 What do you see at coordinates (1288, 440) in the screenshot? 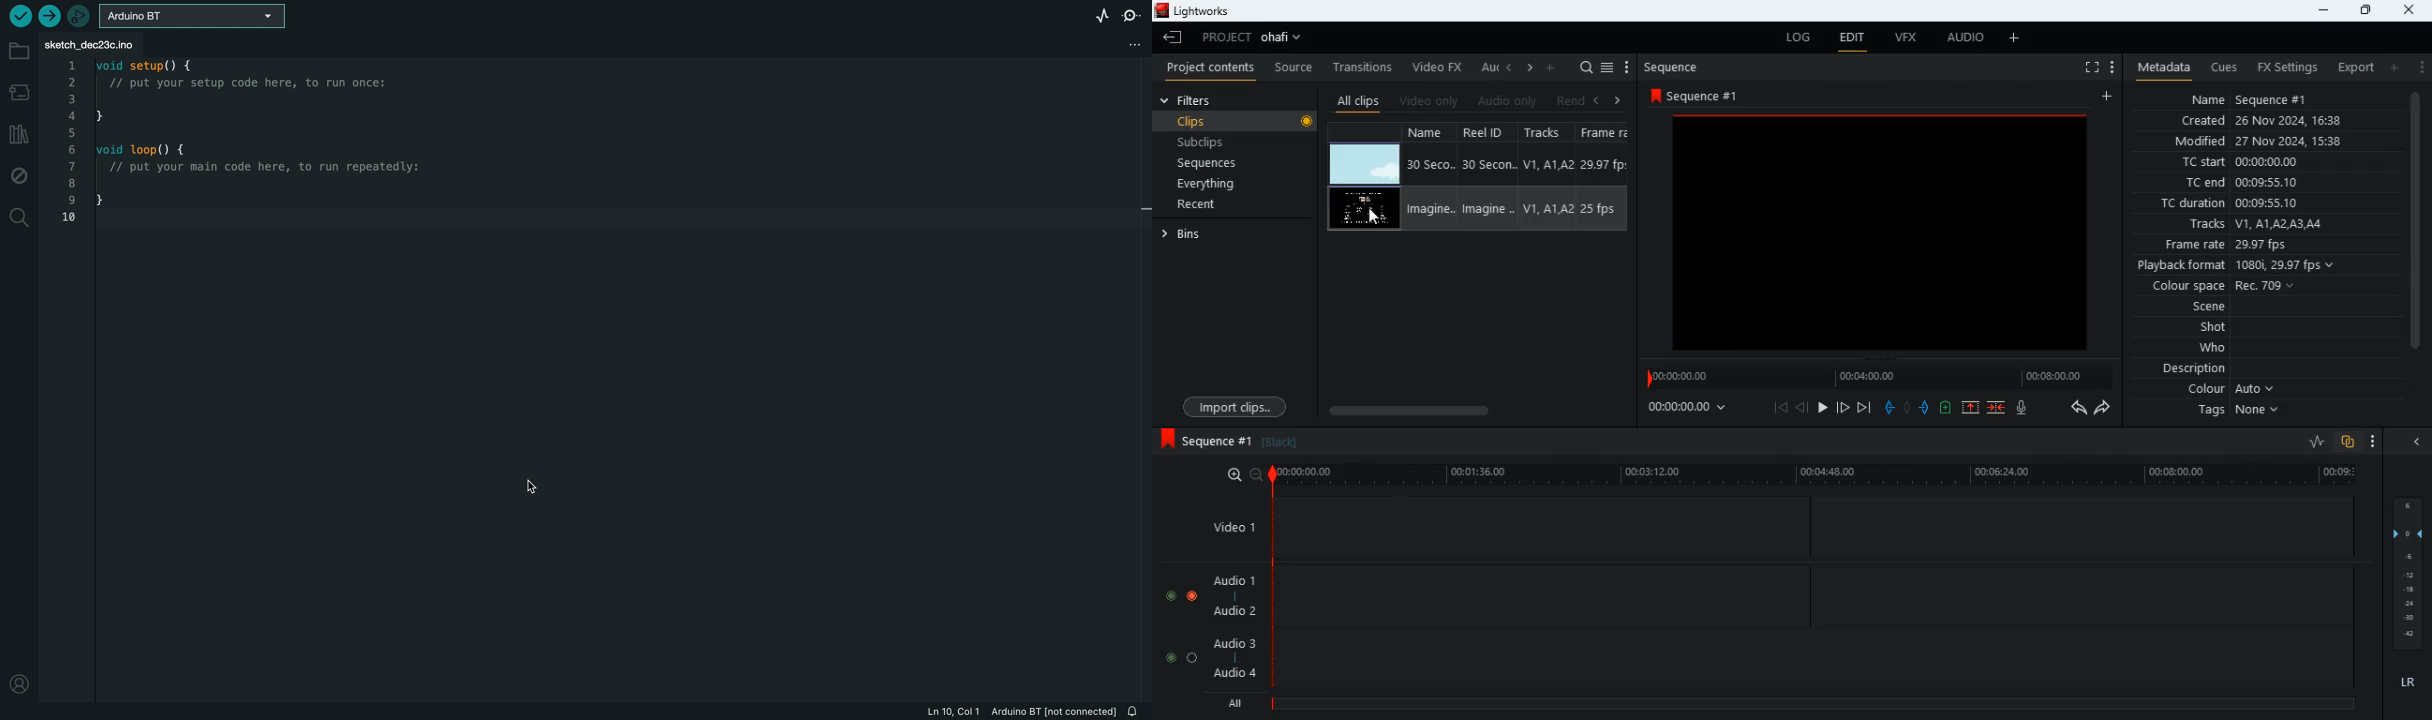
I see `black` at bounding box center [1288, 440].